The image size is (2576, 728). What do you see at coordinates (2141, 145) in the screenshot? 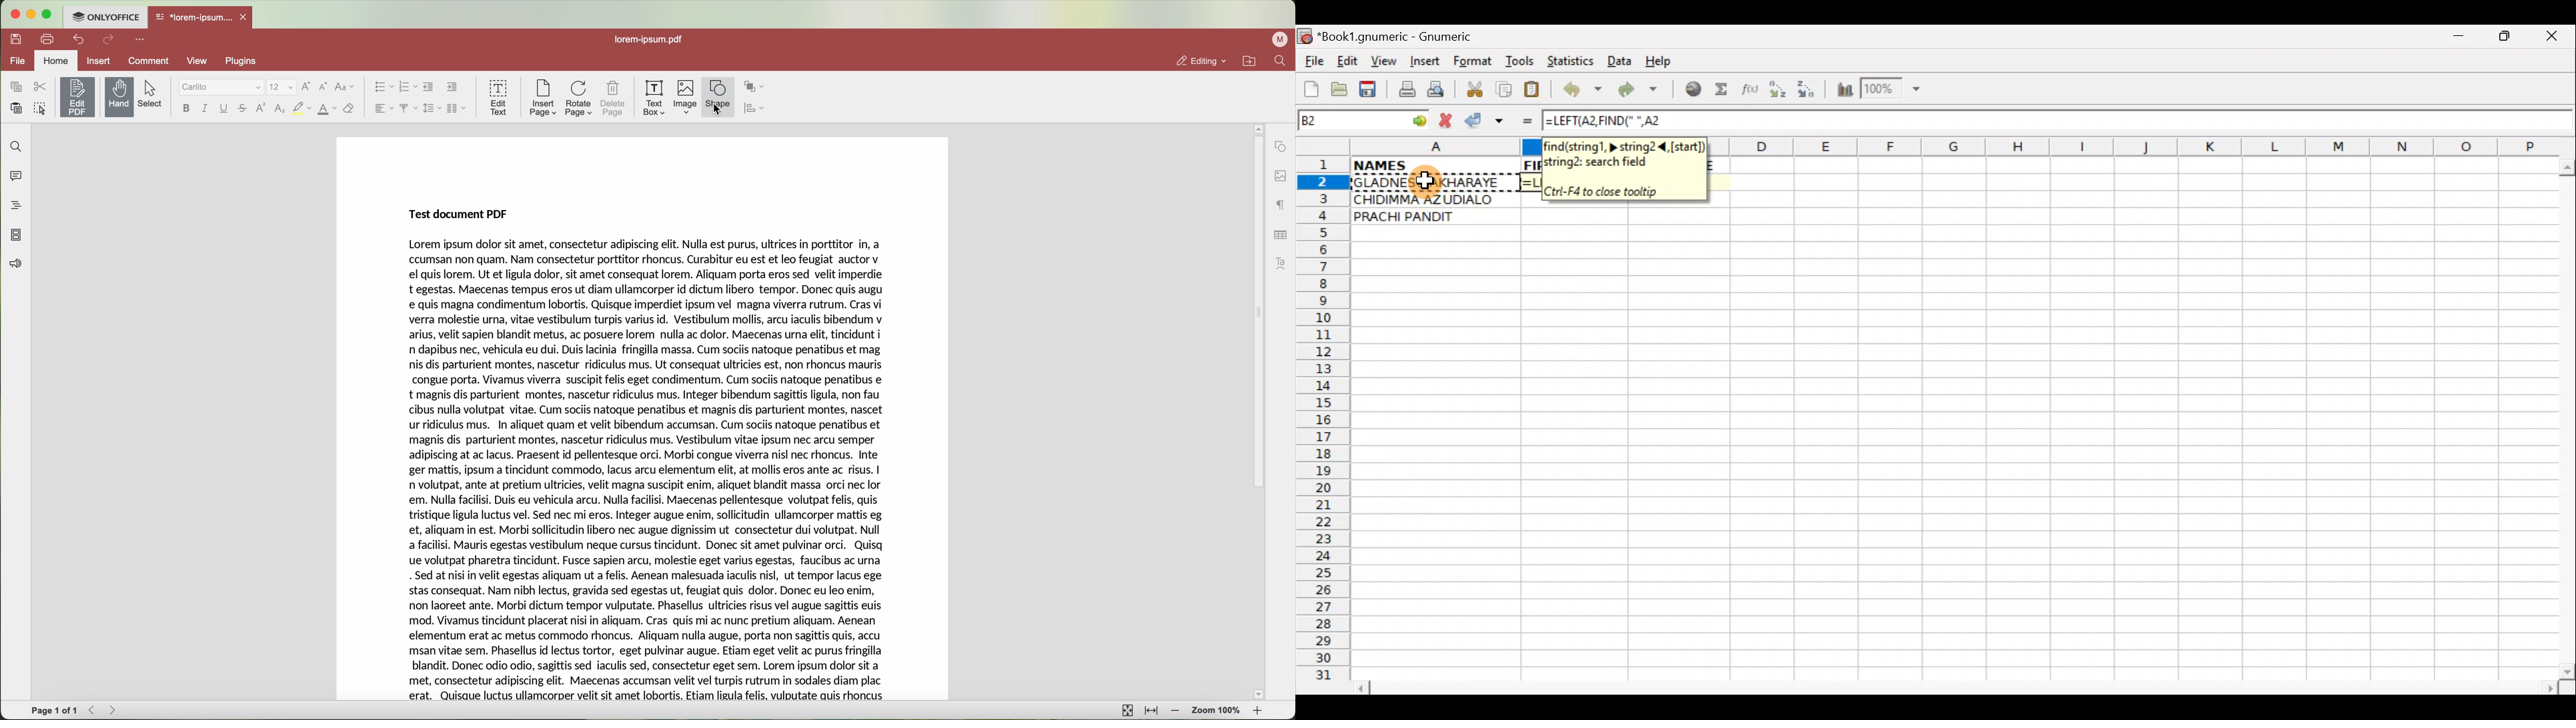
I see `Columns` at bounding box center [2141, 145].